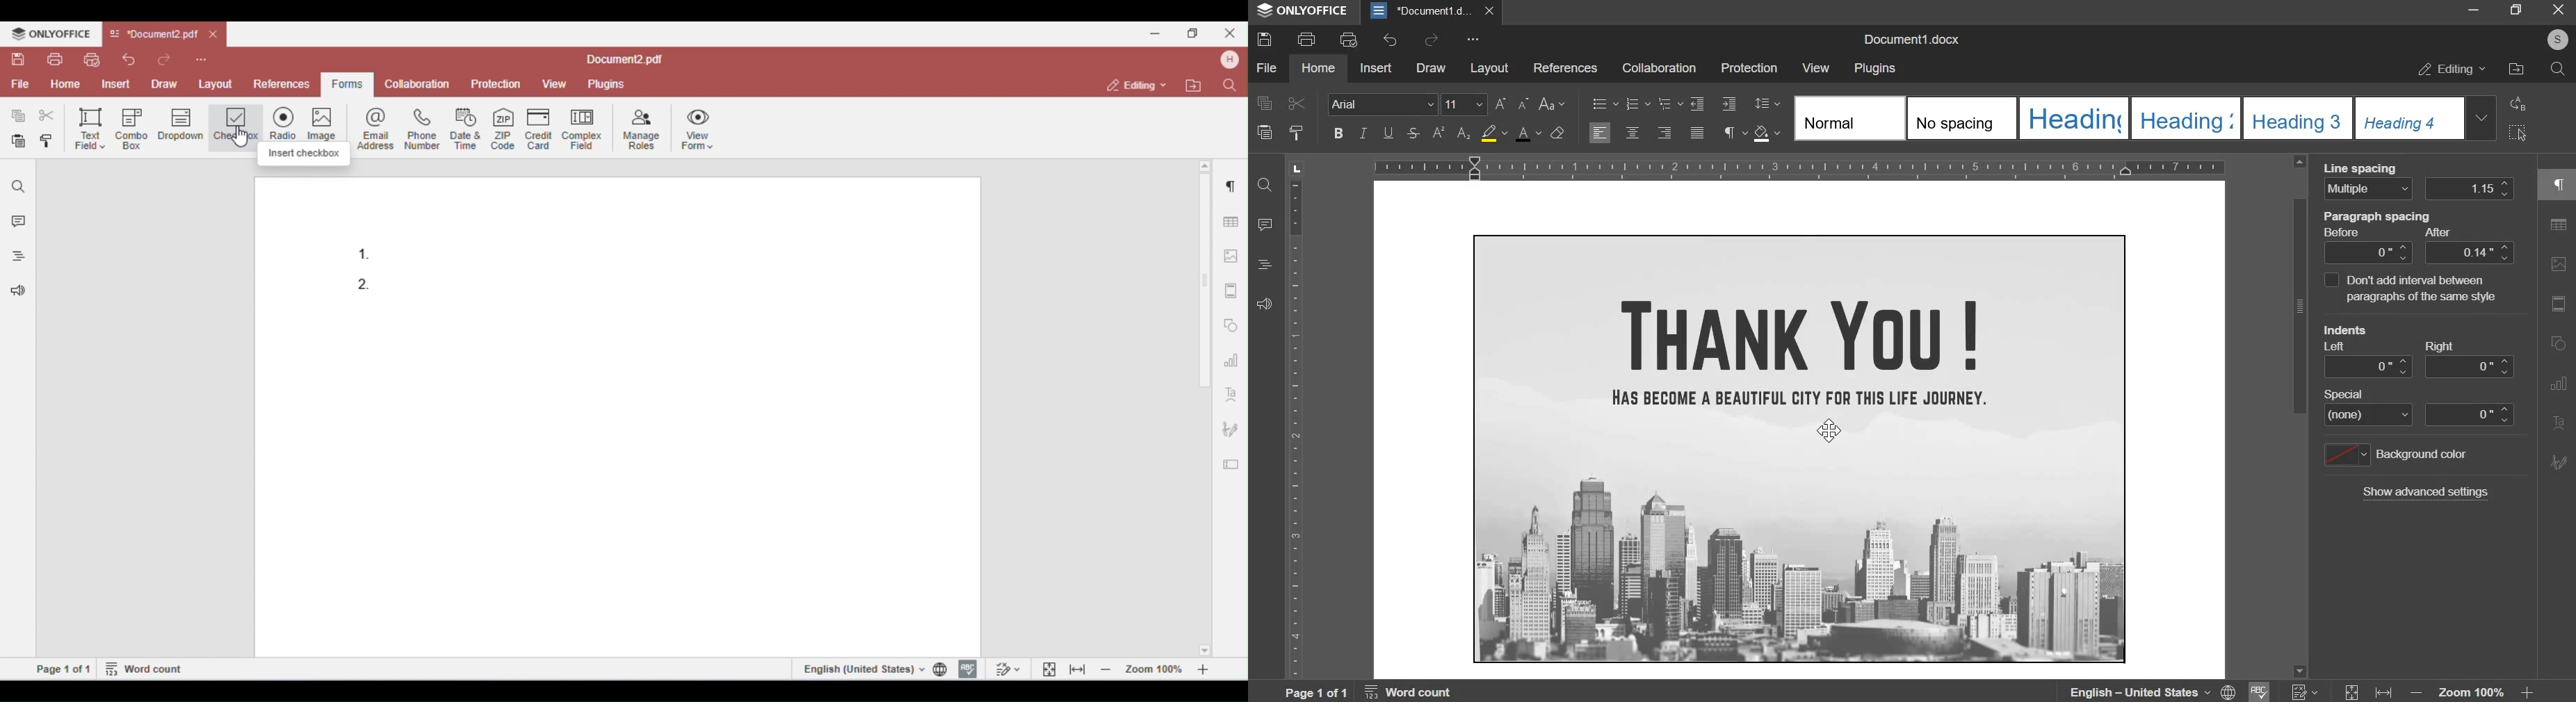 This screenshot has height=728, width=2576. What do you see at coordinates (1298, 430) in the screenshot?
I see `ruler` at bounding box center [1298, 430].